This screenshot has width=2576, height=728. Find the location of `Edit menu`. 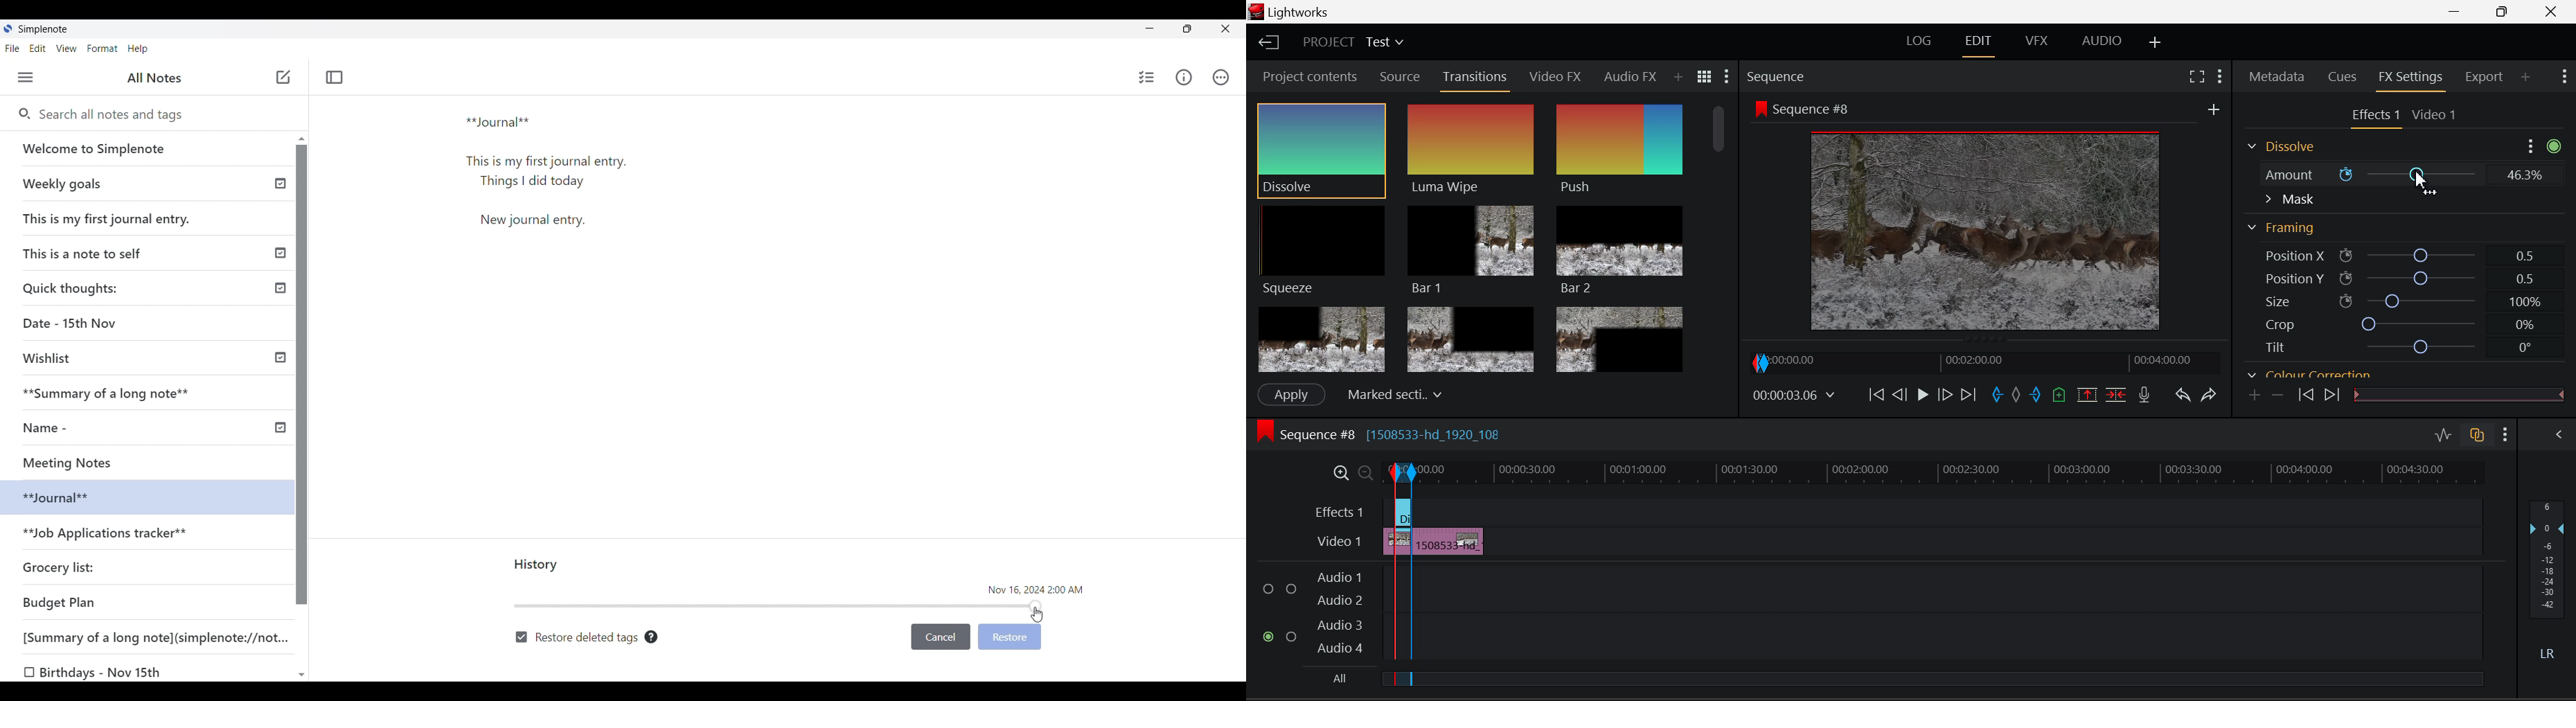

Edit menu is located at coordinates (38, 49).